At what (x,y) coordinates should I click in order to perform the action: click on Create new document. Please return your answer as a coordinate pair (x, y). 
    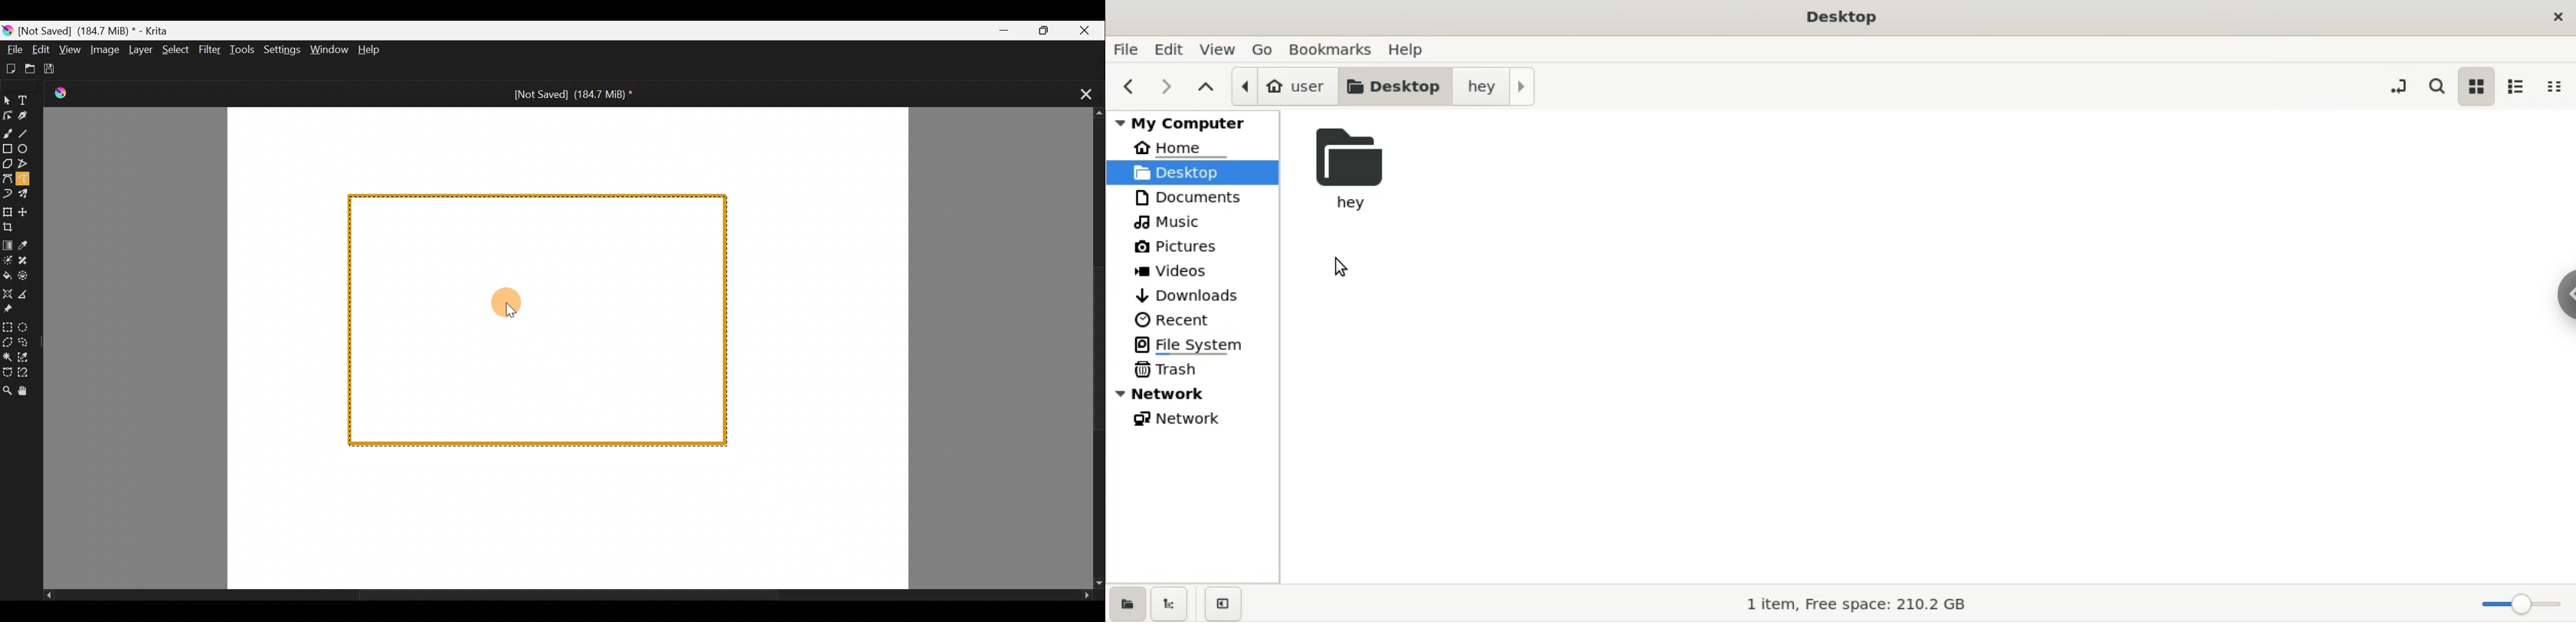
    Looking at the image, I should click on (12, 69).